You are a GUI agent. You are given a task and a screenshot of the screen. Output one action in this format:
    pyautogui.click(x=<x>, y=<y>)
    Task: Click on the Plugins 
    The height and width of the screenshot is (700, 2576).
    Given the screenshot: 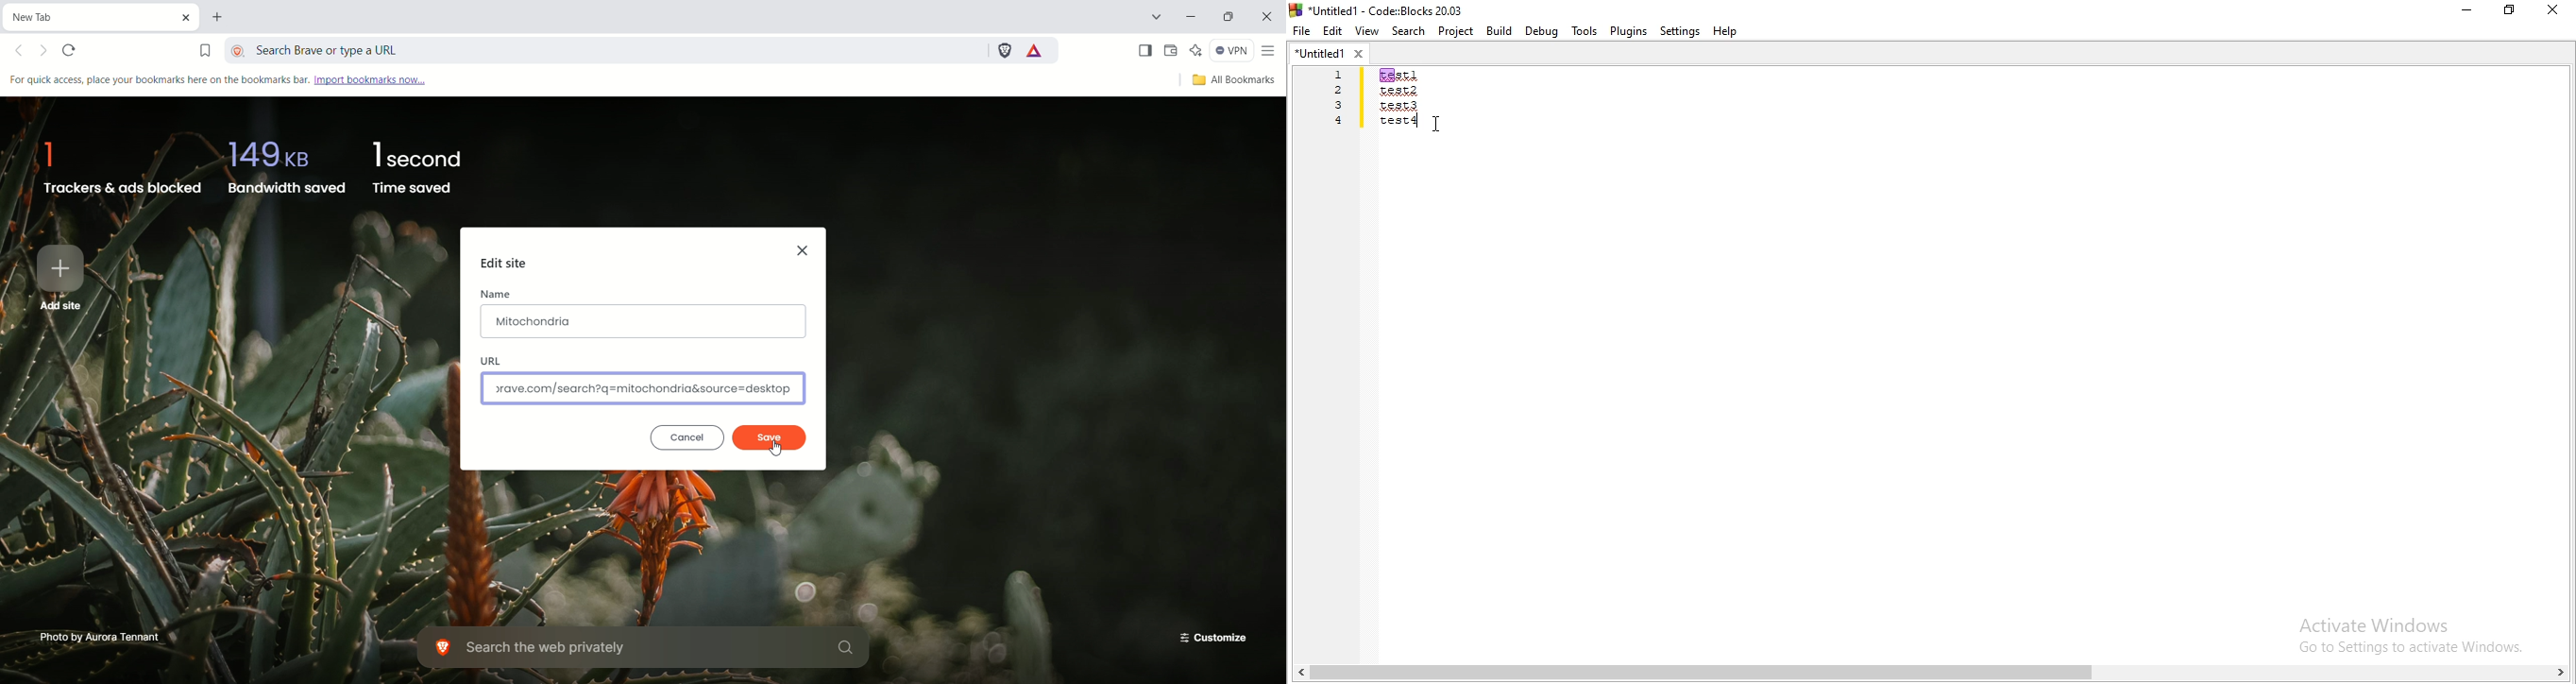 What is the action you would take?
    pyautogui.click(x=1628, y=30)
    